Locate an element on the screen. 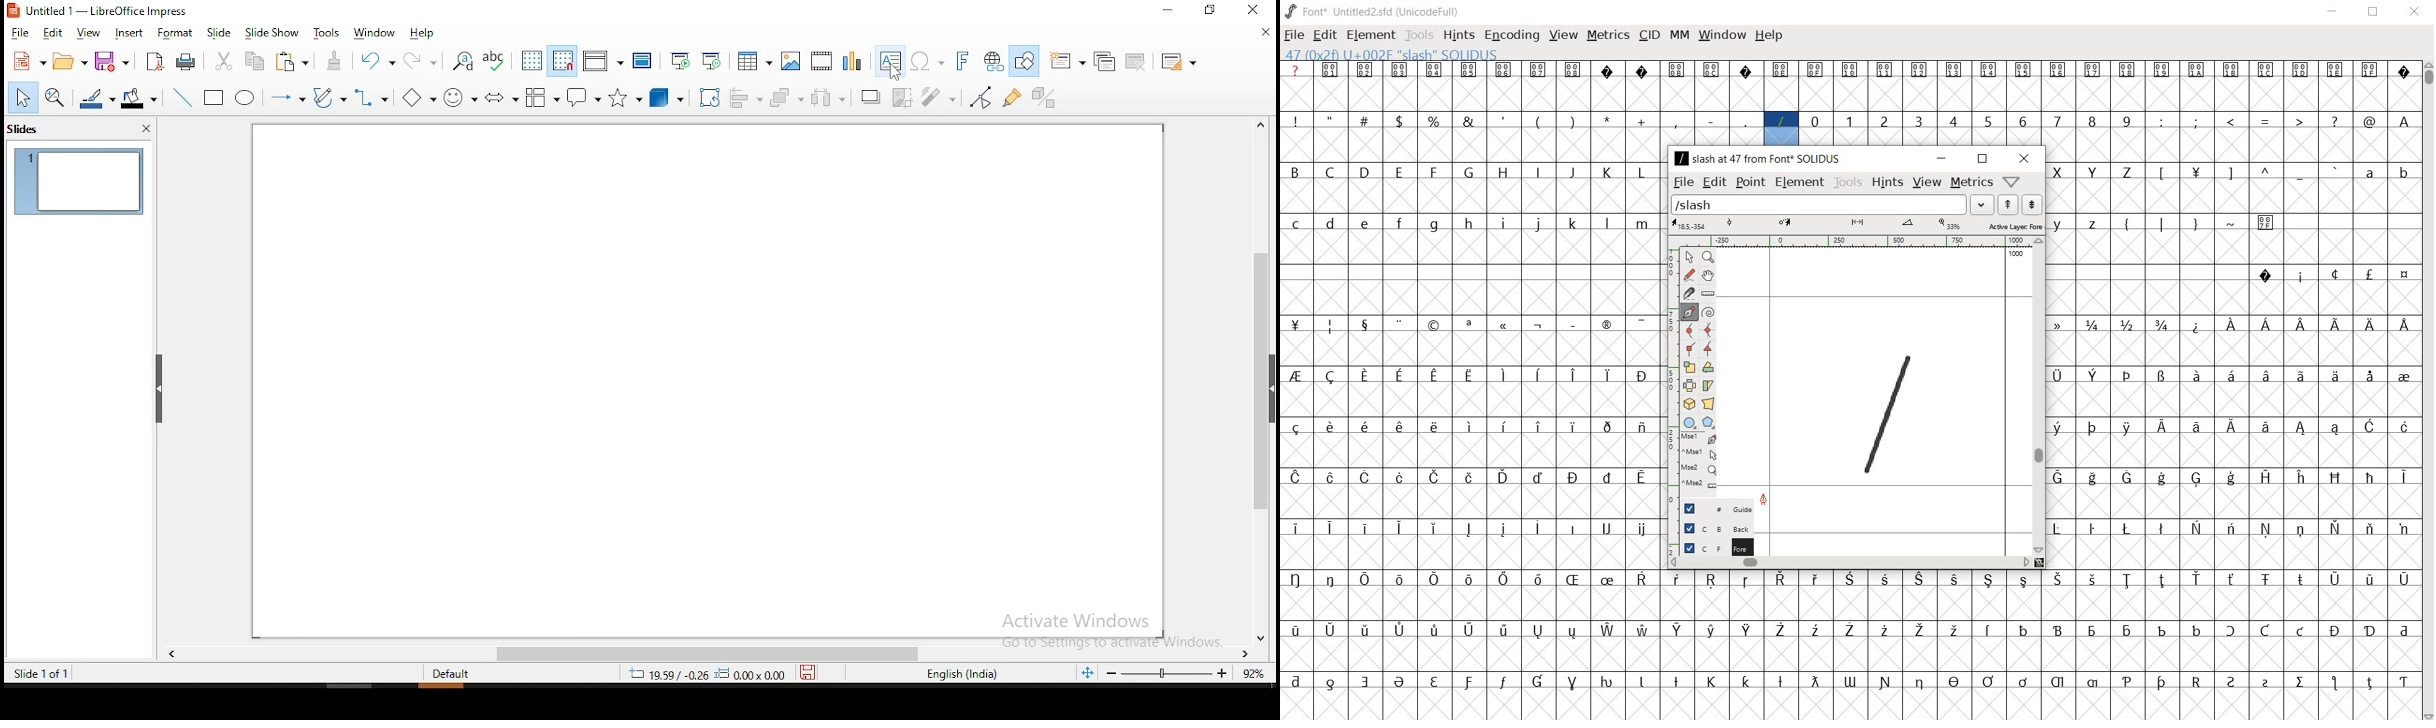 The image size is (2436, 728). view is located at coordinates (1928, 183).